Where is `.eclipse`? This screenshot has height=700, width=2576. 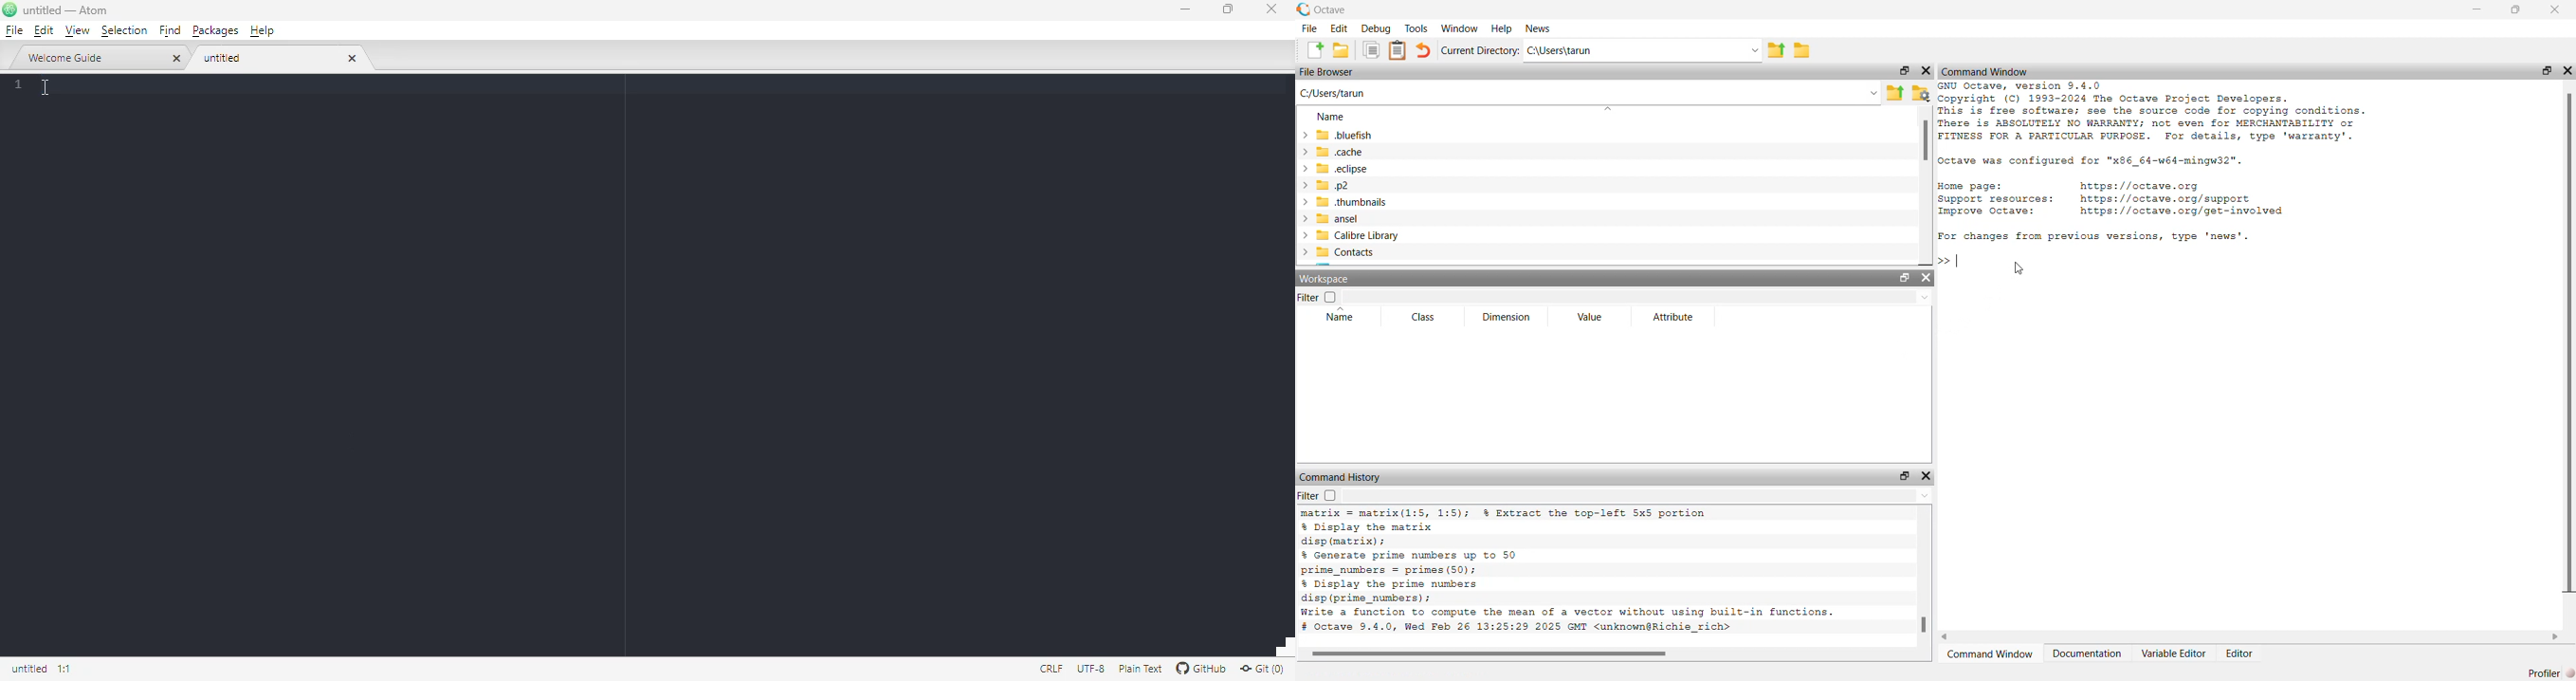 .eclipse is located at coordinates (1342, 170).